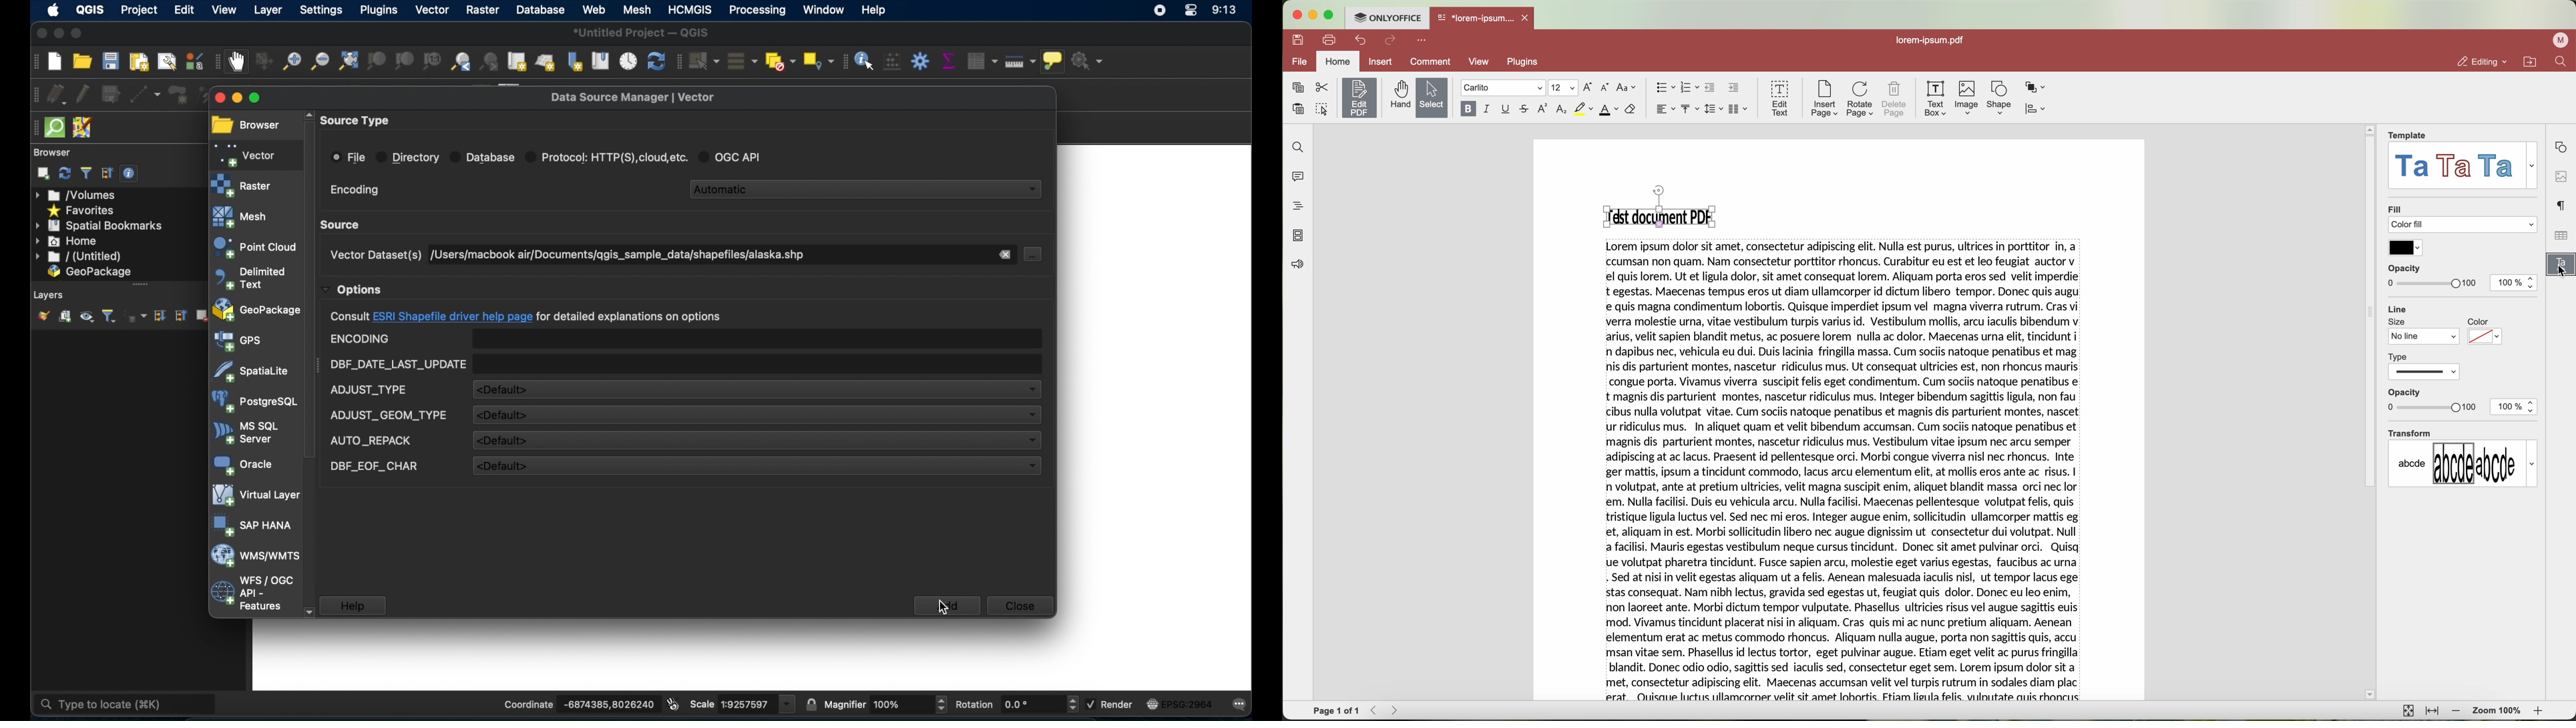 The image size is (2576, 728). I want to click on subscript, so click(1562, 110).